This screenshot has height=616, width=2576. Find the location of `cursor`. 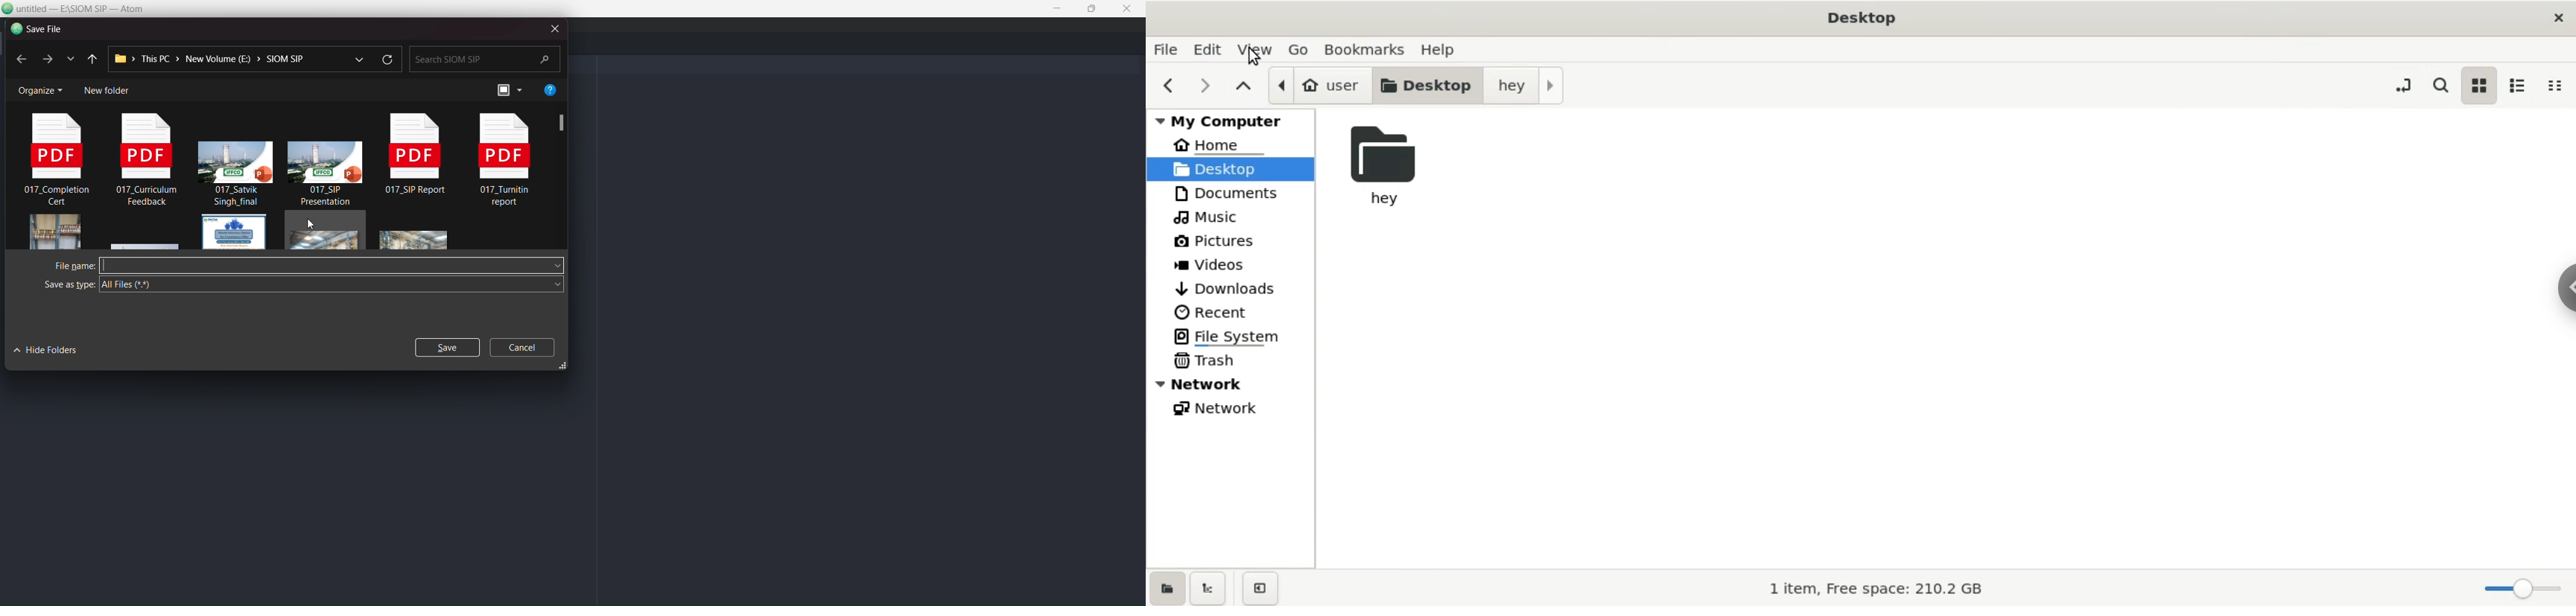

cursor is located at coordinates (309, 225).